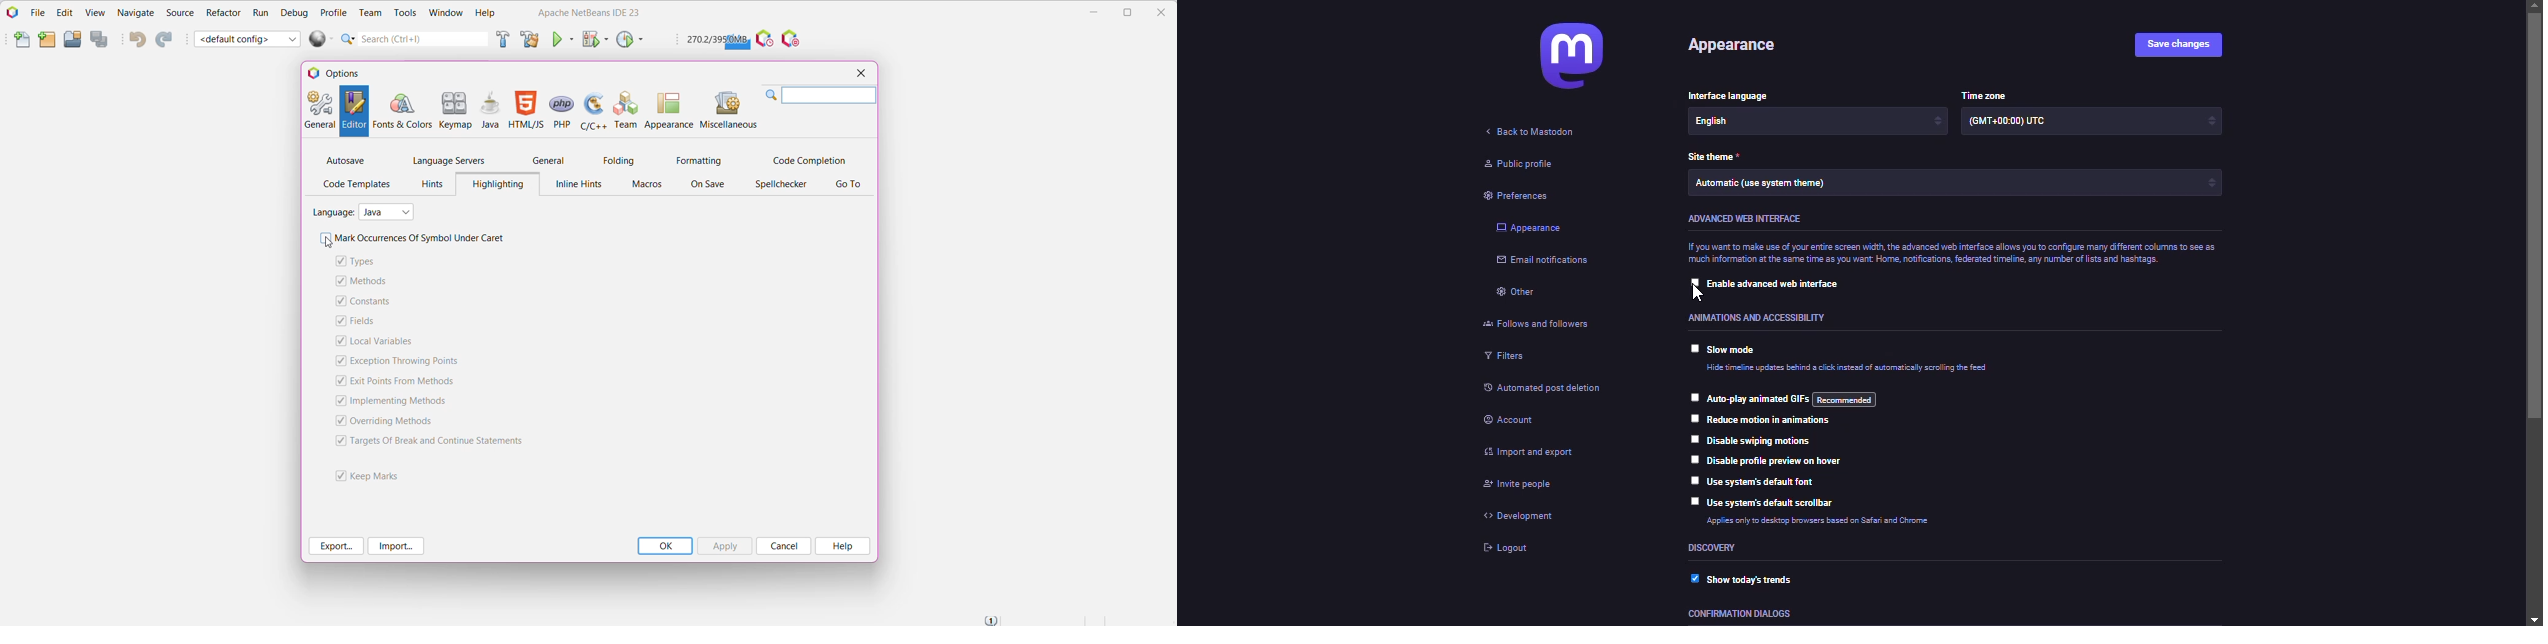  Describe the element at coordinates (1775, 501) in the screenshot. I see `use system's default scrollbar` at that location.